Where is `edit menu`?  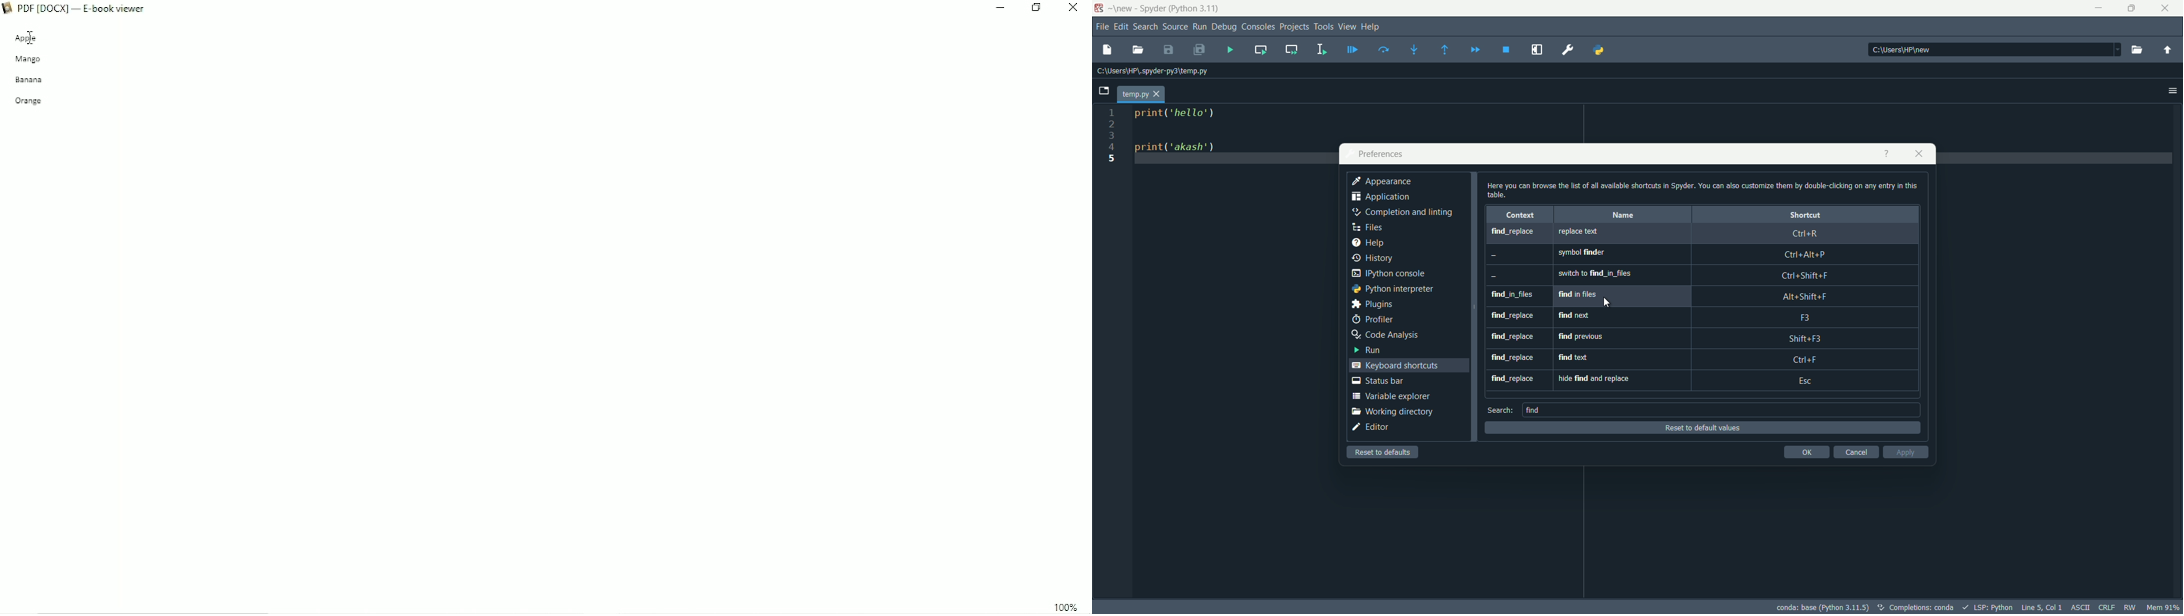 edit menu is located at coordinates (1121, 28).